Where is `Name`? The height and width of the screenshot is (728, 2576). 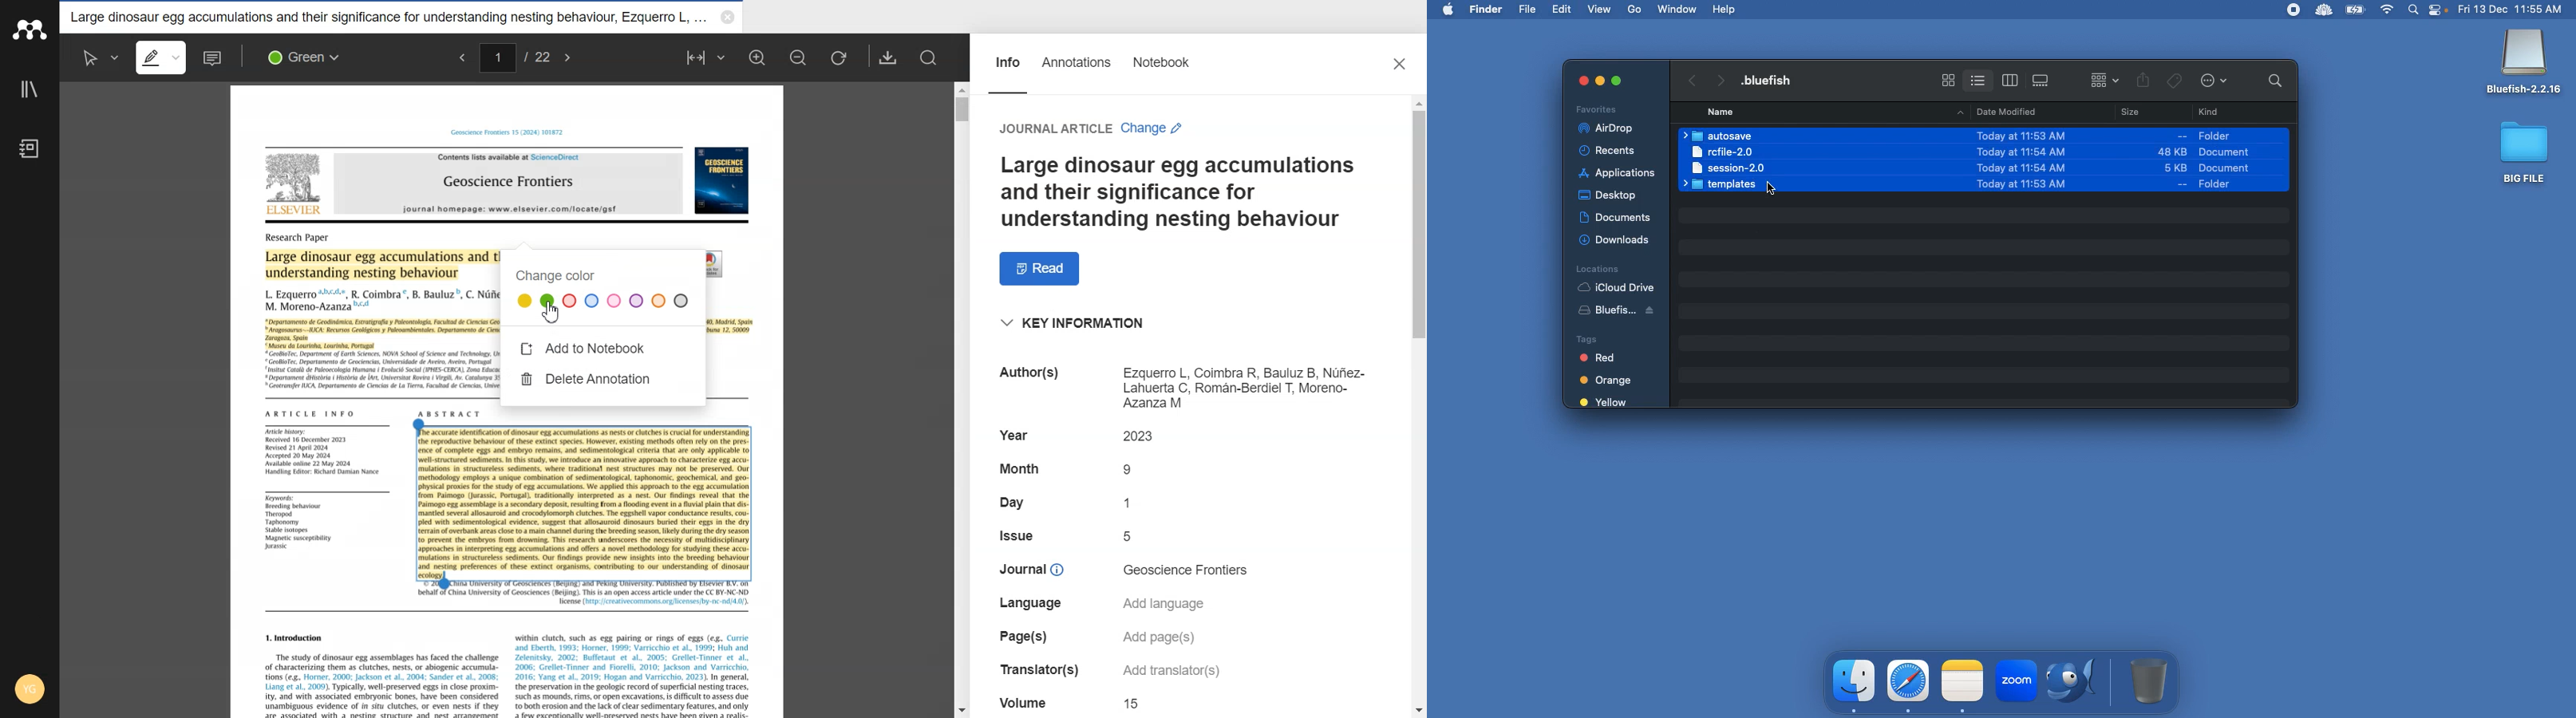 Name is located at coordinates (1773, 80).